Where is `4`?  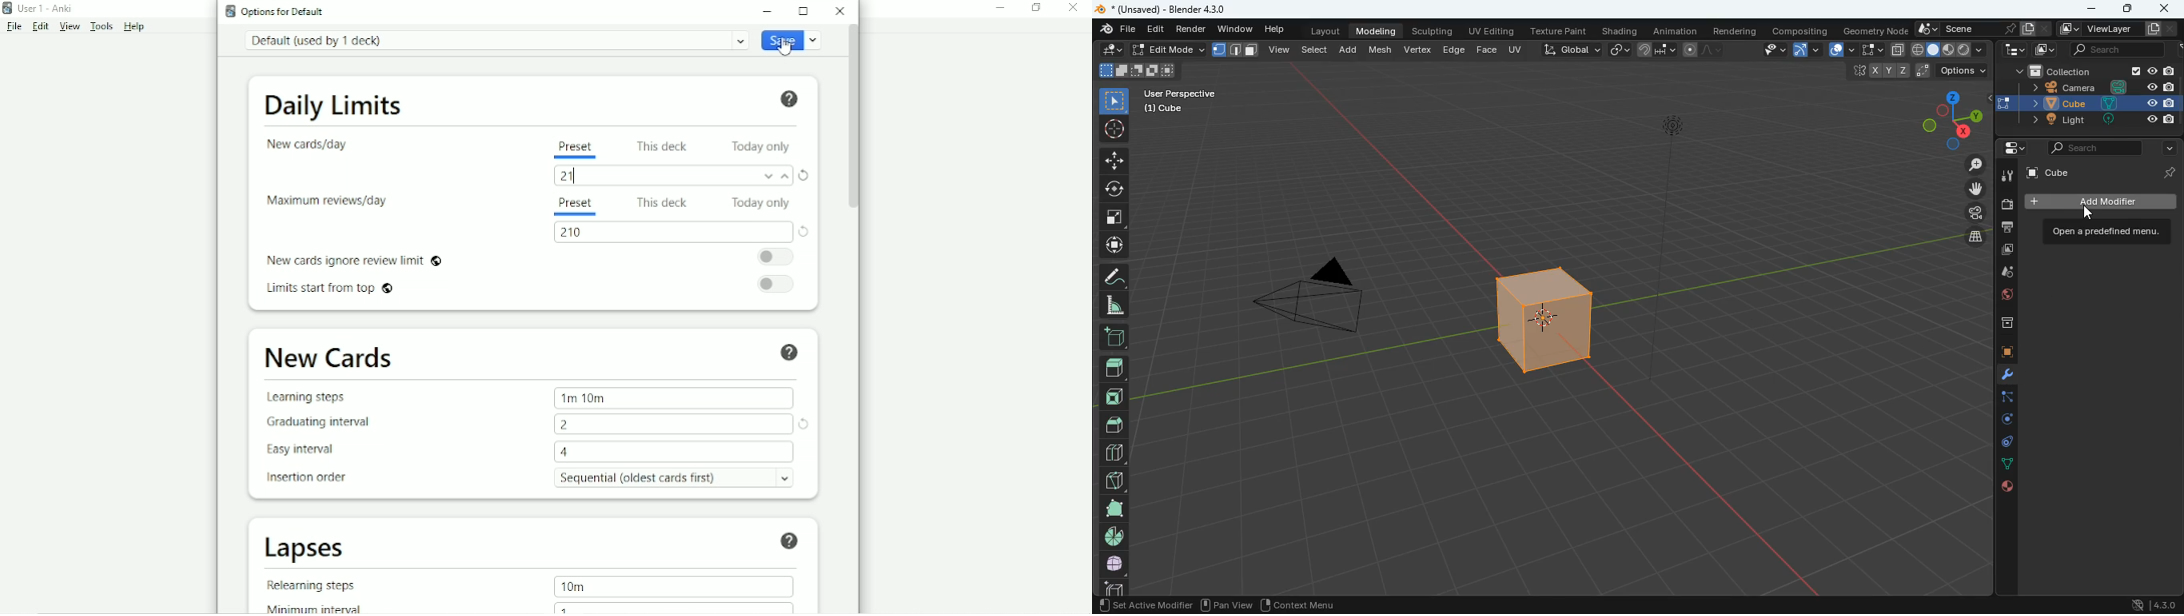
4 is located at coordinates (569, 452).